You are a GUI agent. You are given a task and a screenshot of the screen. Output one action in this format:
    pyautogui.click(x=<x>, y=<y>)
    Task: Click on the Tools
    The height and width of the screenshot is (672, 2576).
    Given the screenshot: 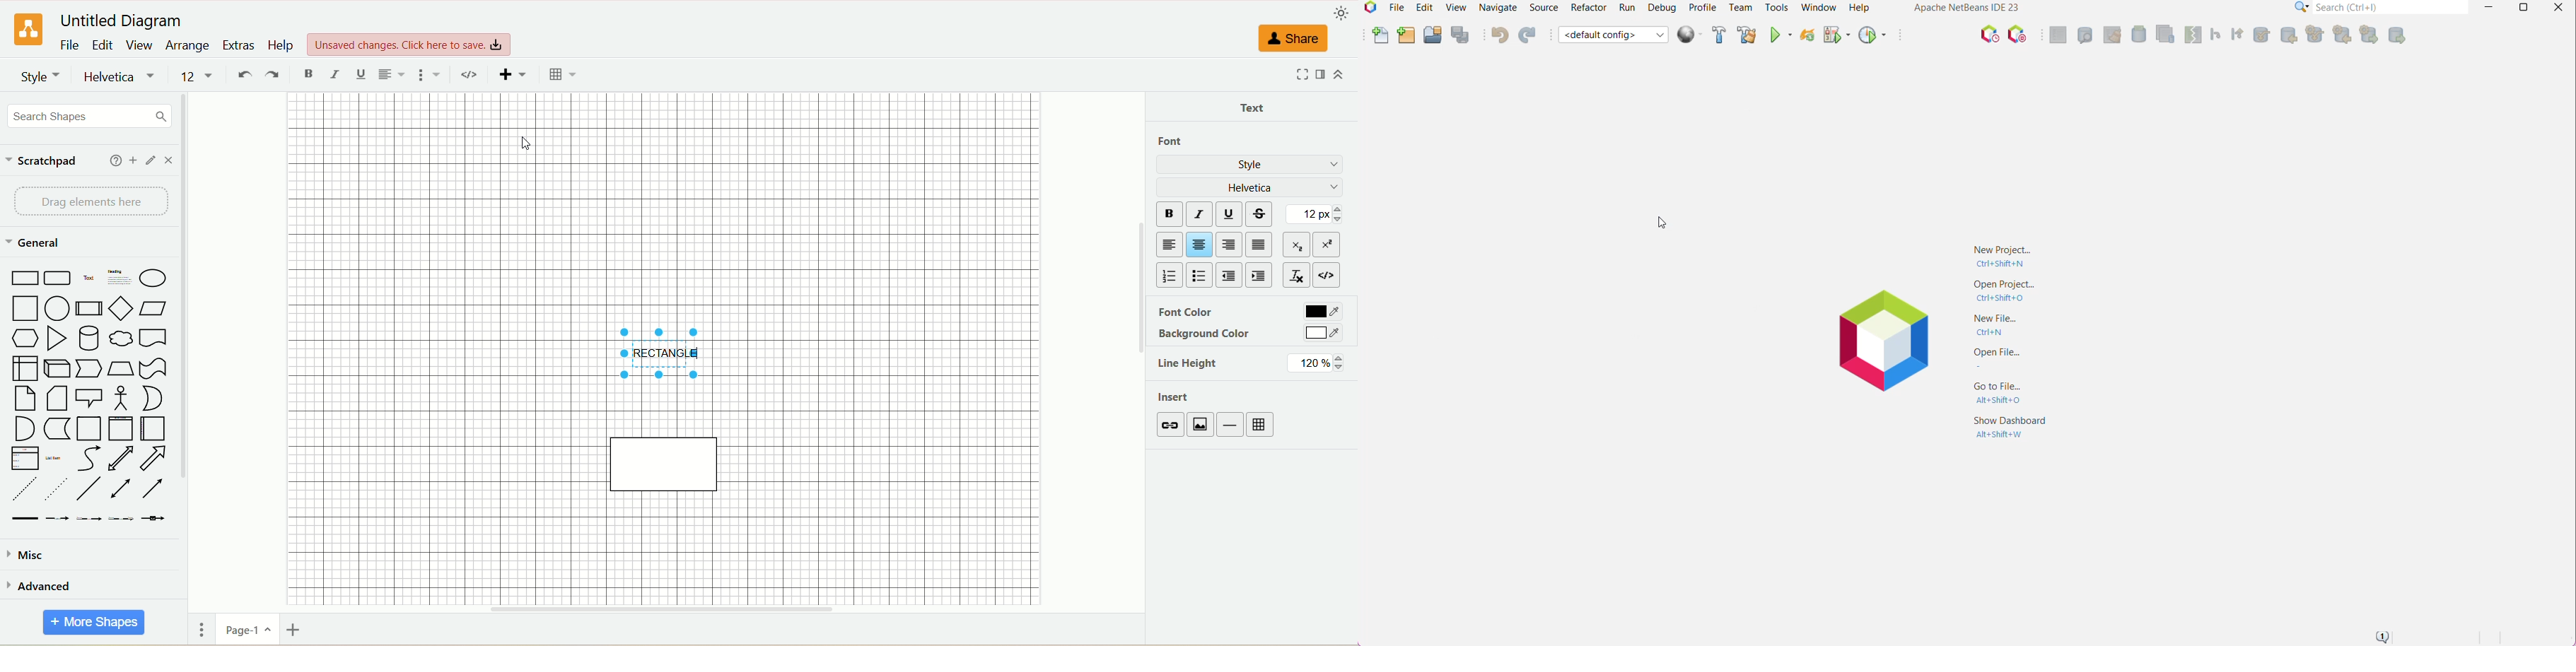 What is the action you would take?
    pyautogui.click(x=1776, y=7)
    